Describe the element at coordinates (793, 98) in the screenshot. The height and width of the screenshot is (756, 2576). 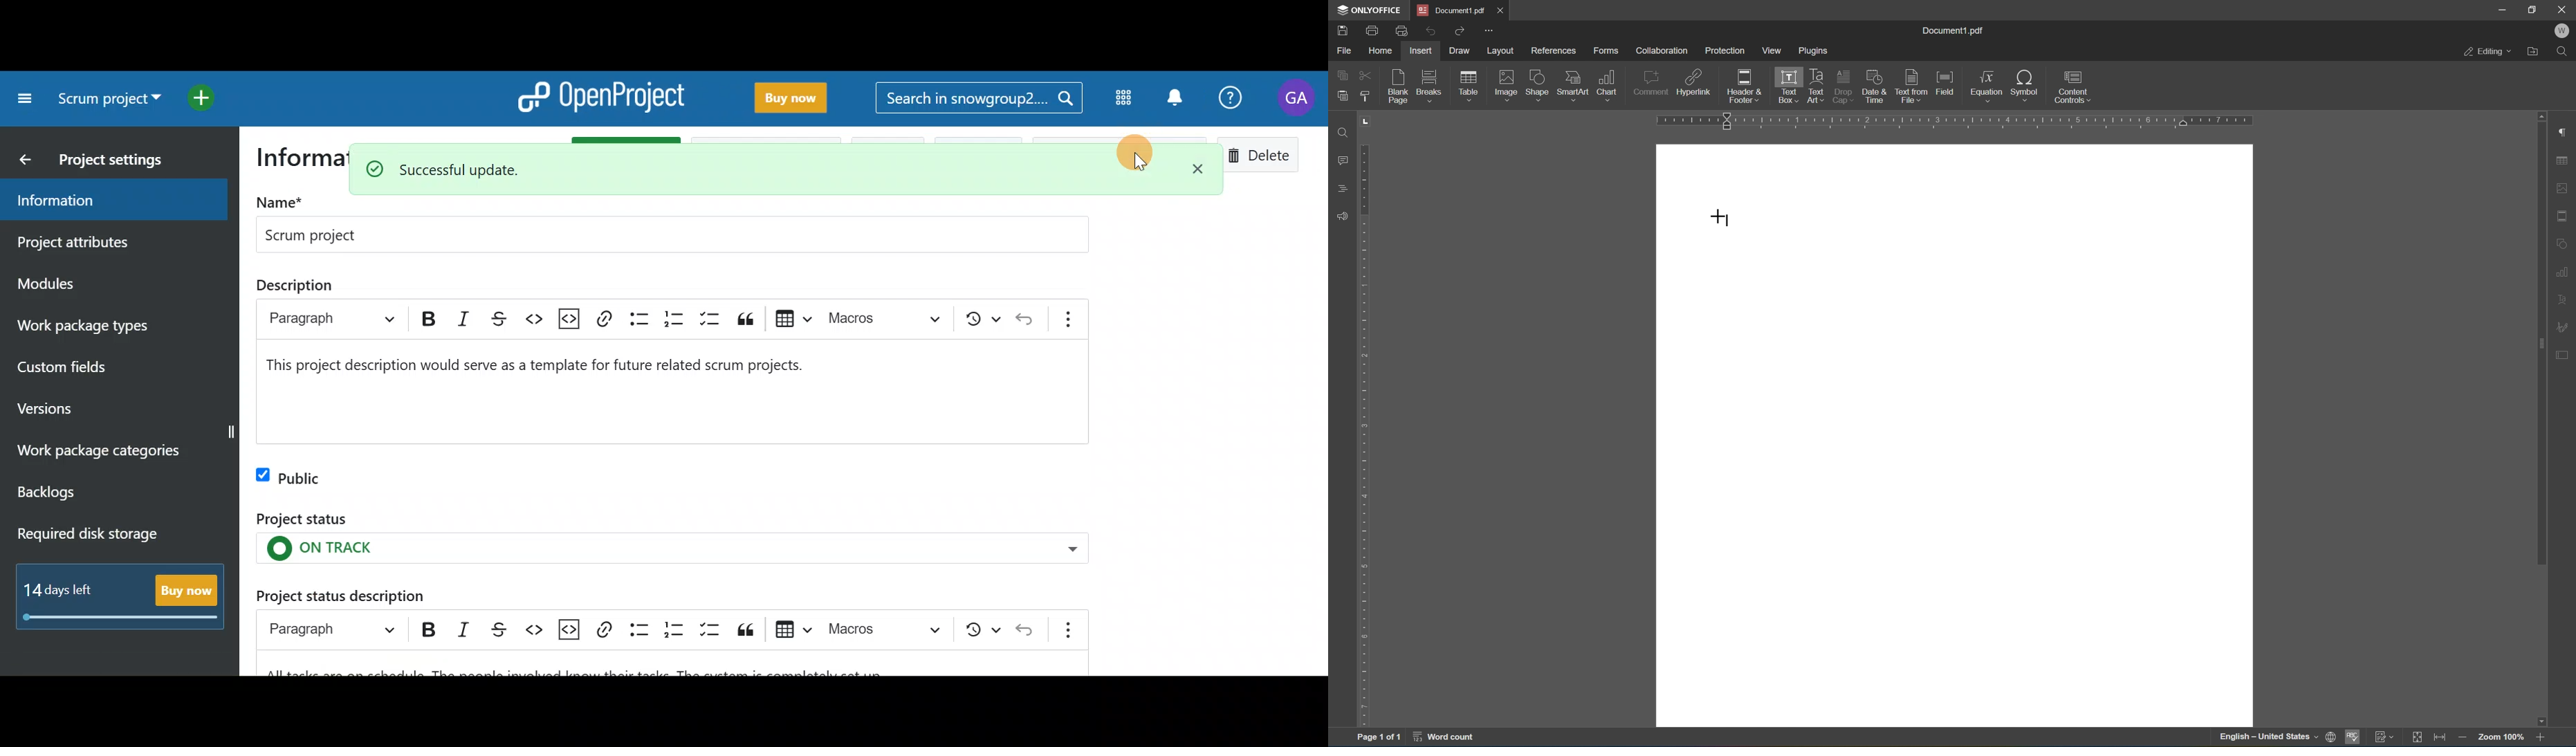
I see `Buy now` at that location.